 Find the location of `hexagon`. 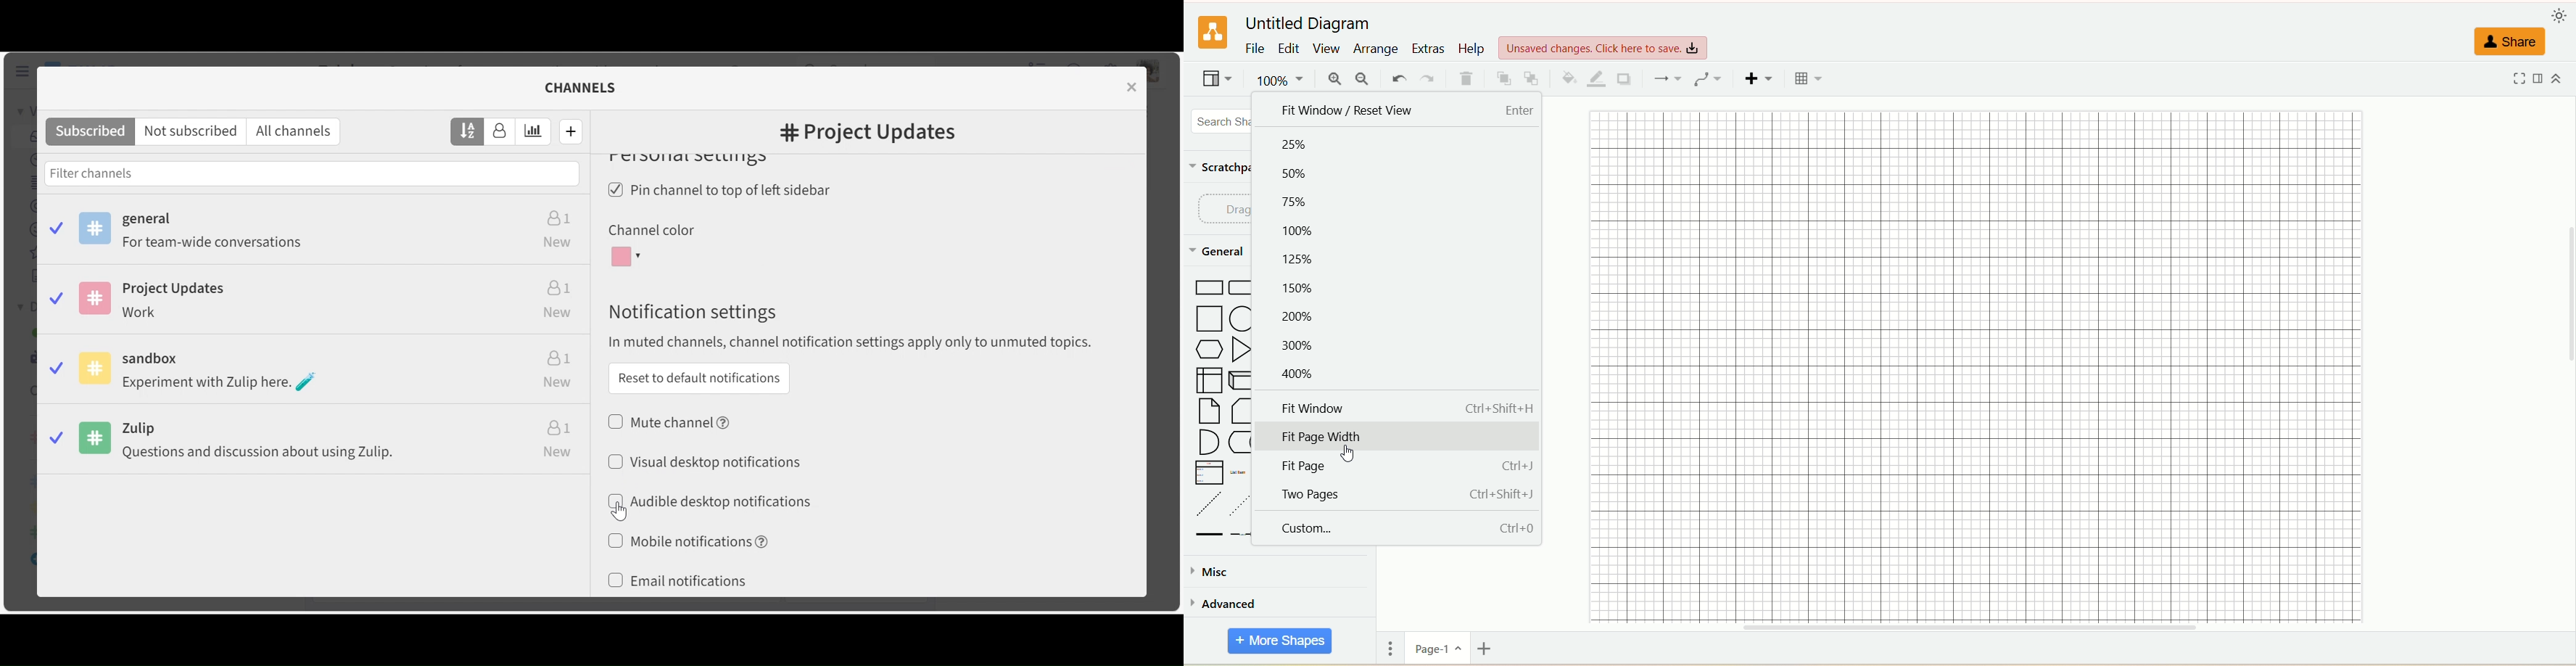

hexagon is located at coordinates (1209, 349).